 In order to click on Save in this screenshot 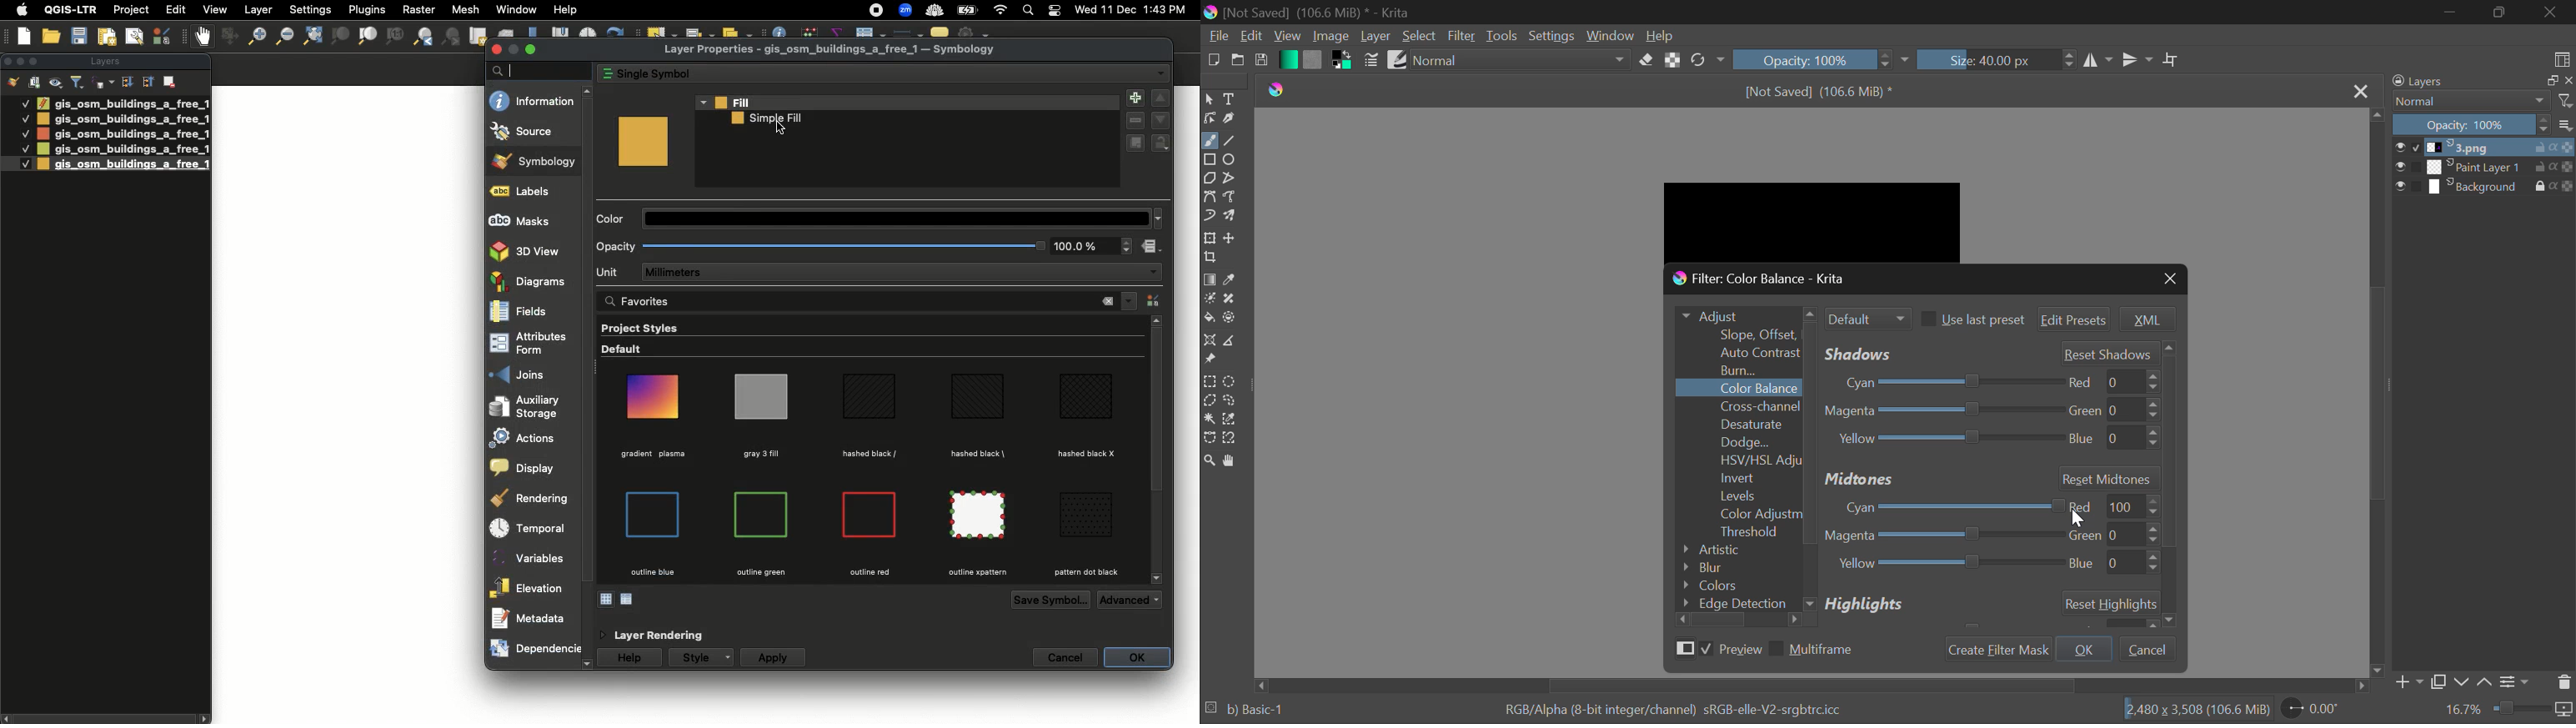, I will do `click(1264, 60)`.